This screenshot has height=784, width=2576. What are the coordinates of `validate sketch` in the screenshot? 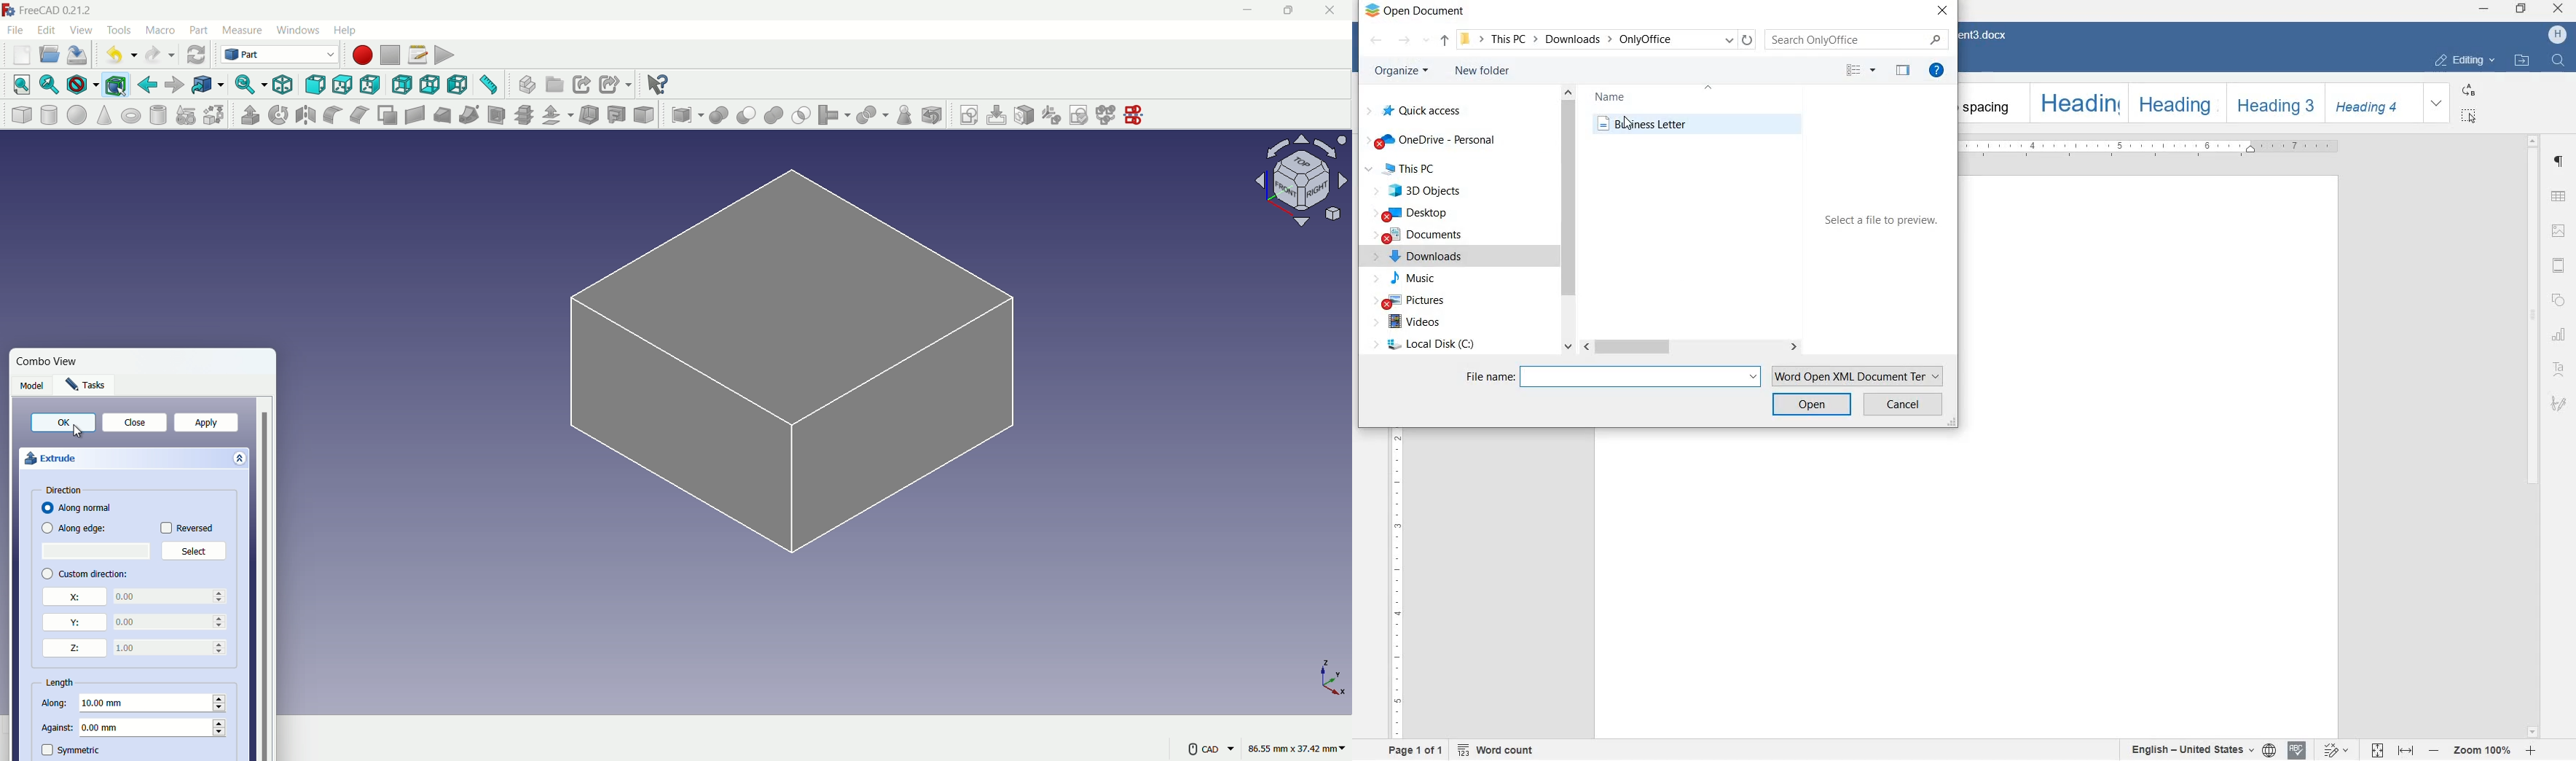 It's located at (1079, 116).